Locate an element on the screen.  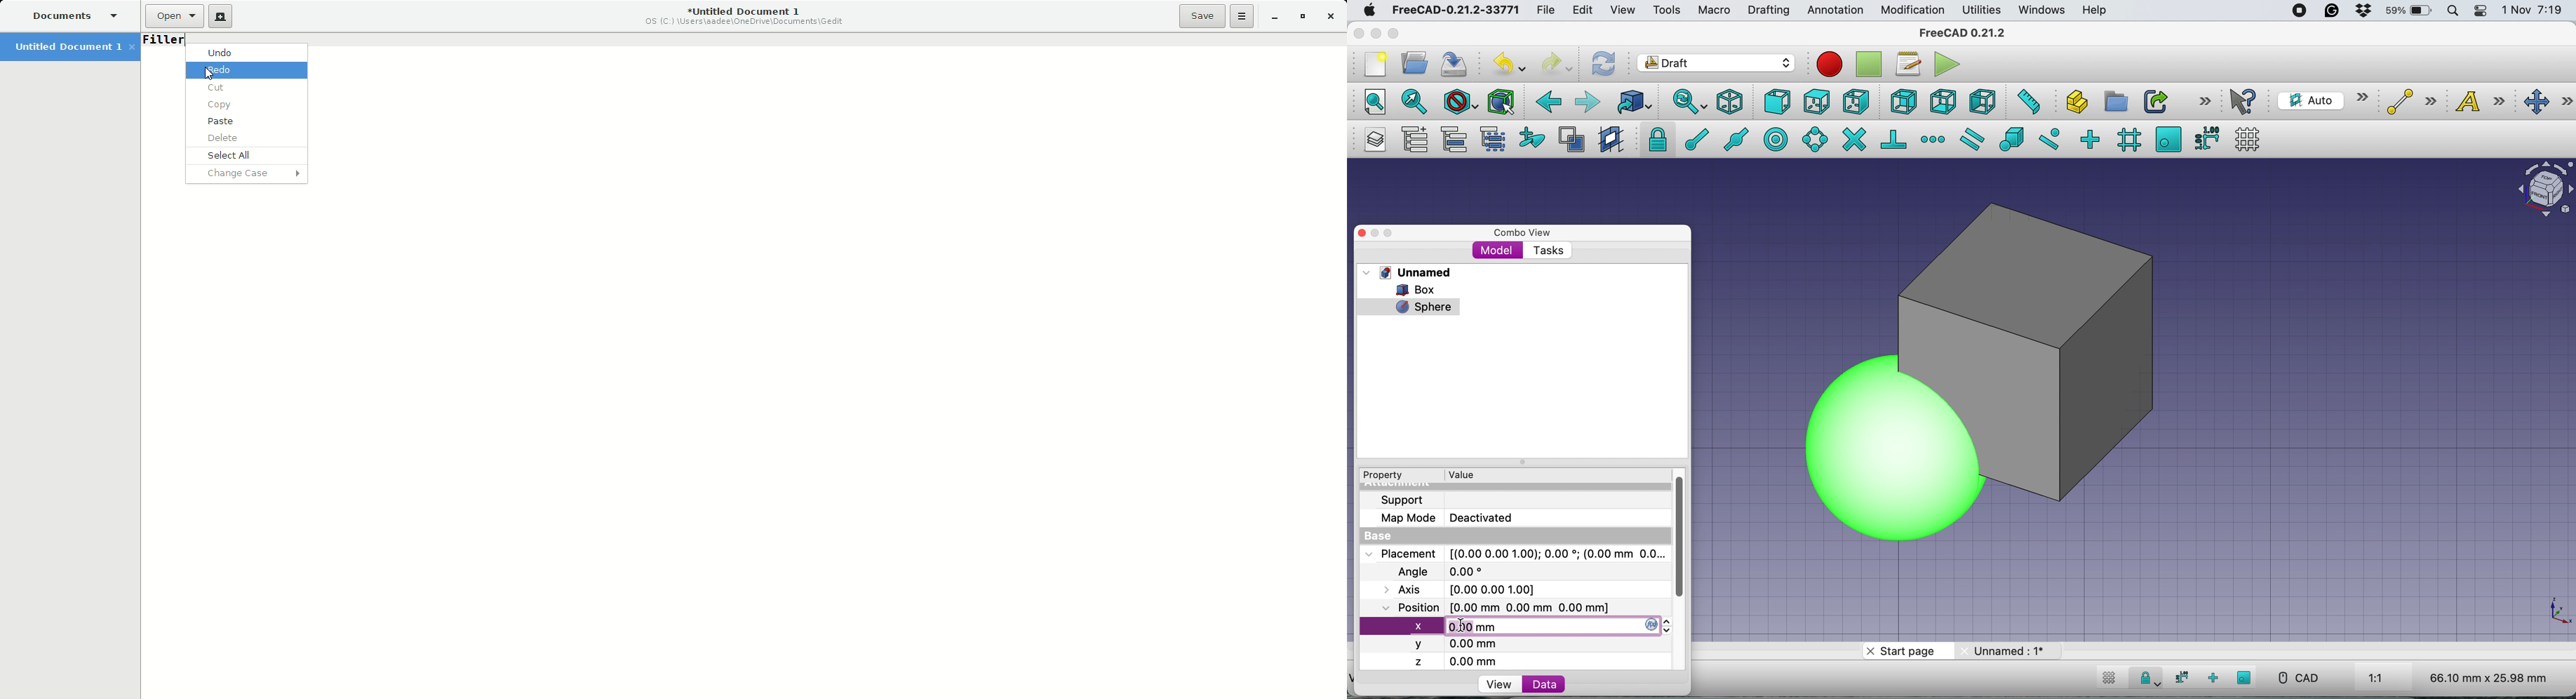
axis is located at coordinates (1471, 589).